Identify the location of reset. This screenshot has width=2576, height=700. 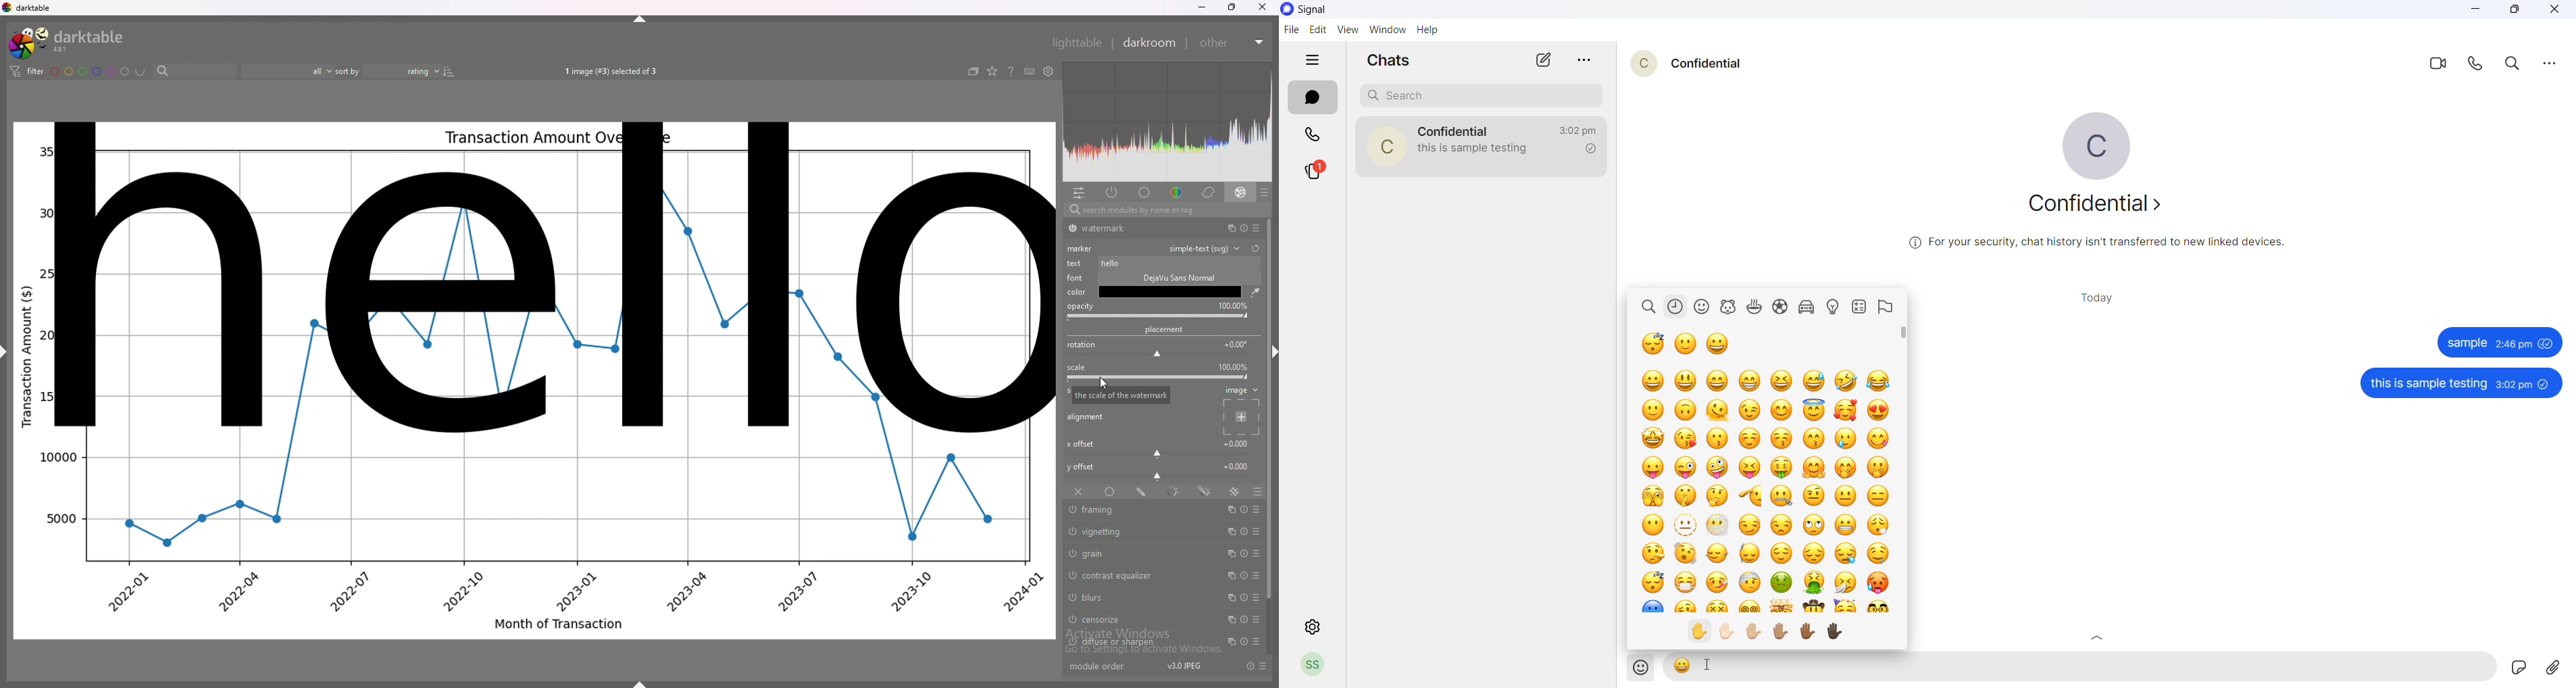
(1256, 249).